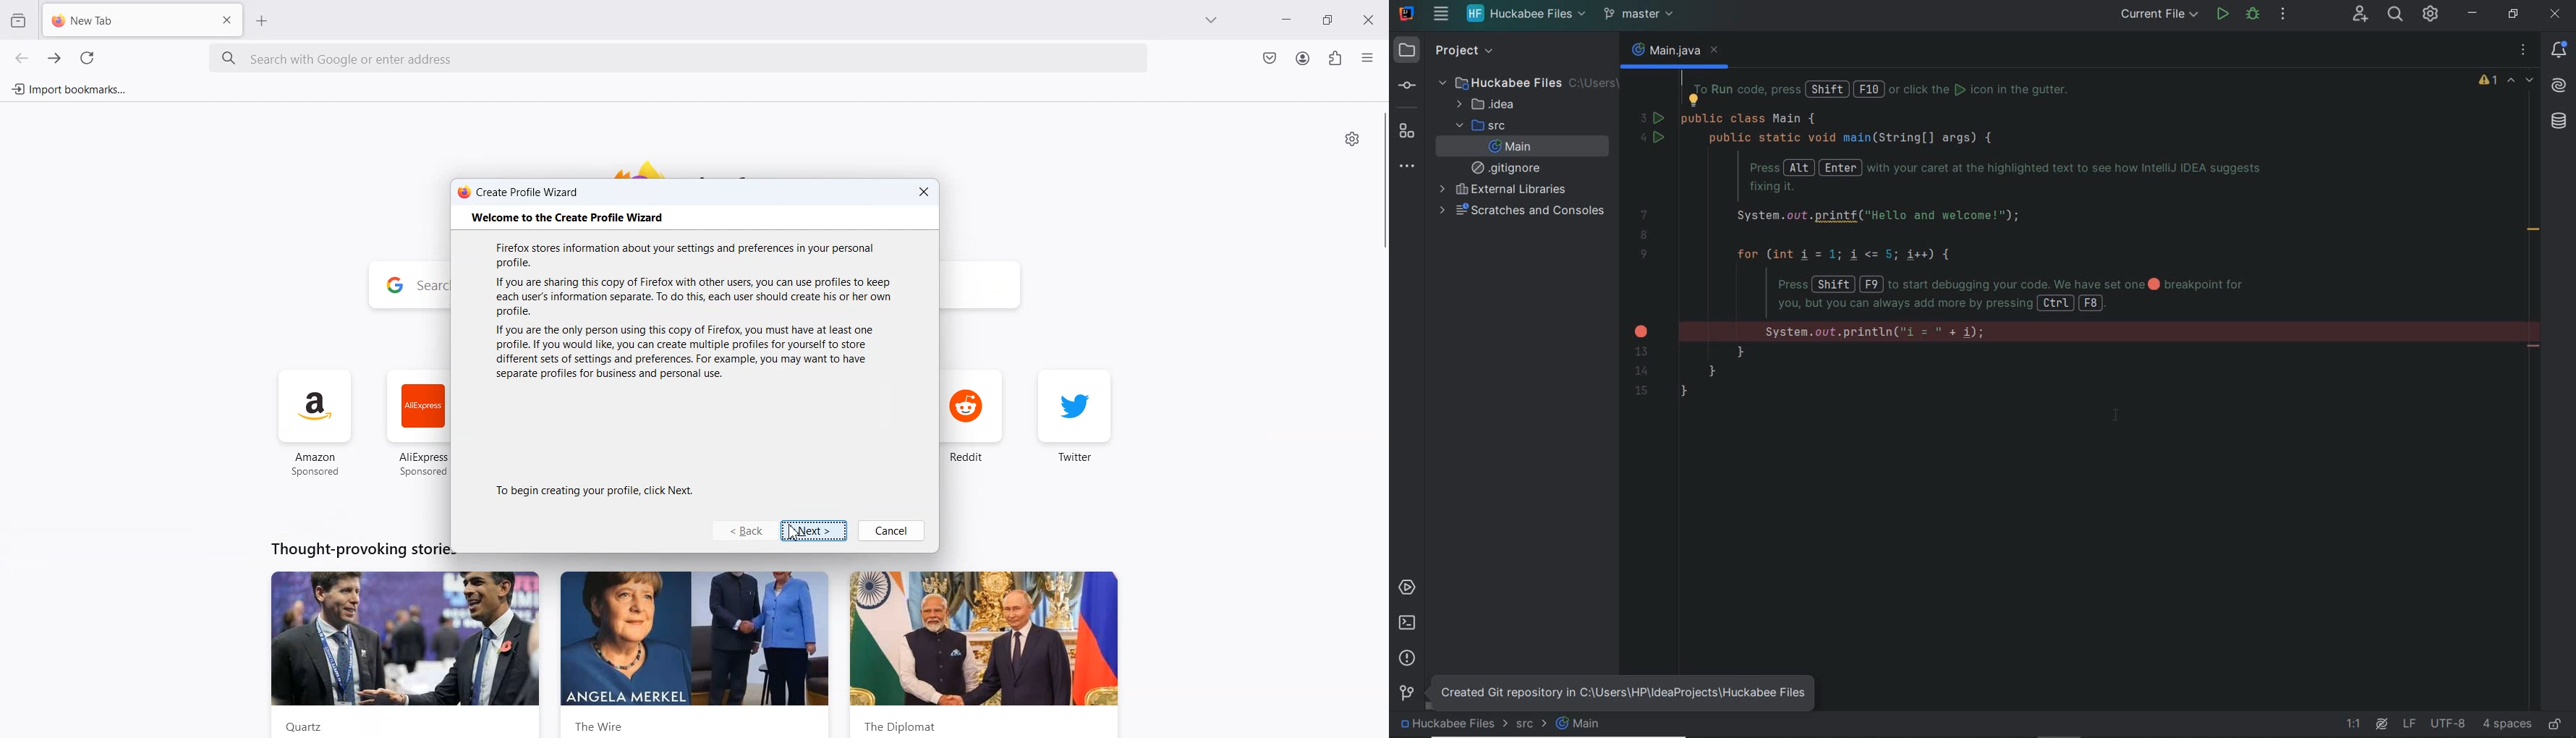 The image size is (2576, 756). Describe the element at coordinates (22, 58) in the screenshot. I see `Go back one page` at that location.